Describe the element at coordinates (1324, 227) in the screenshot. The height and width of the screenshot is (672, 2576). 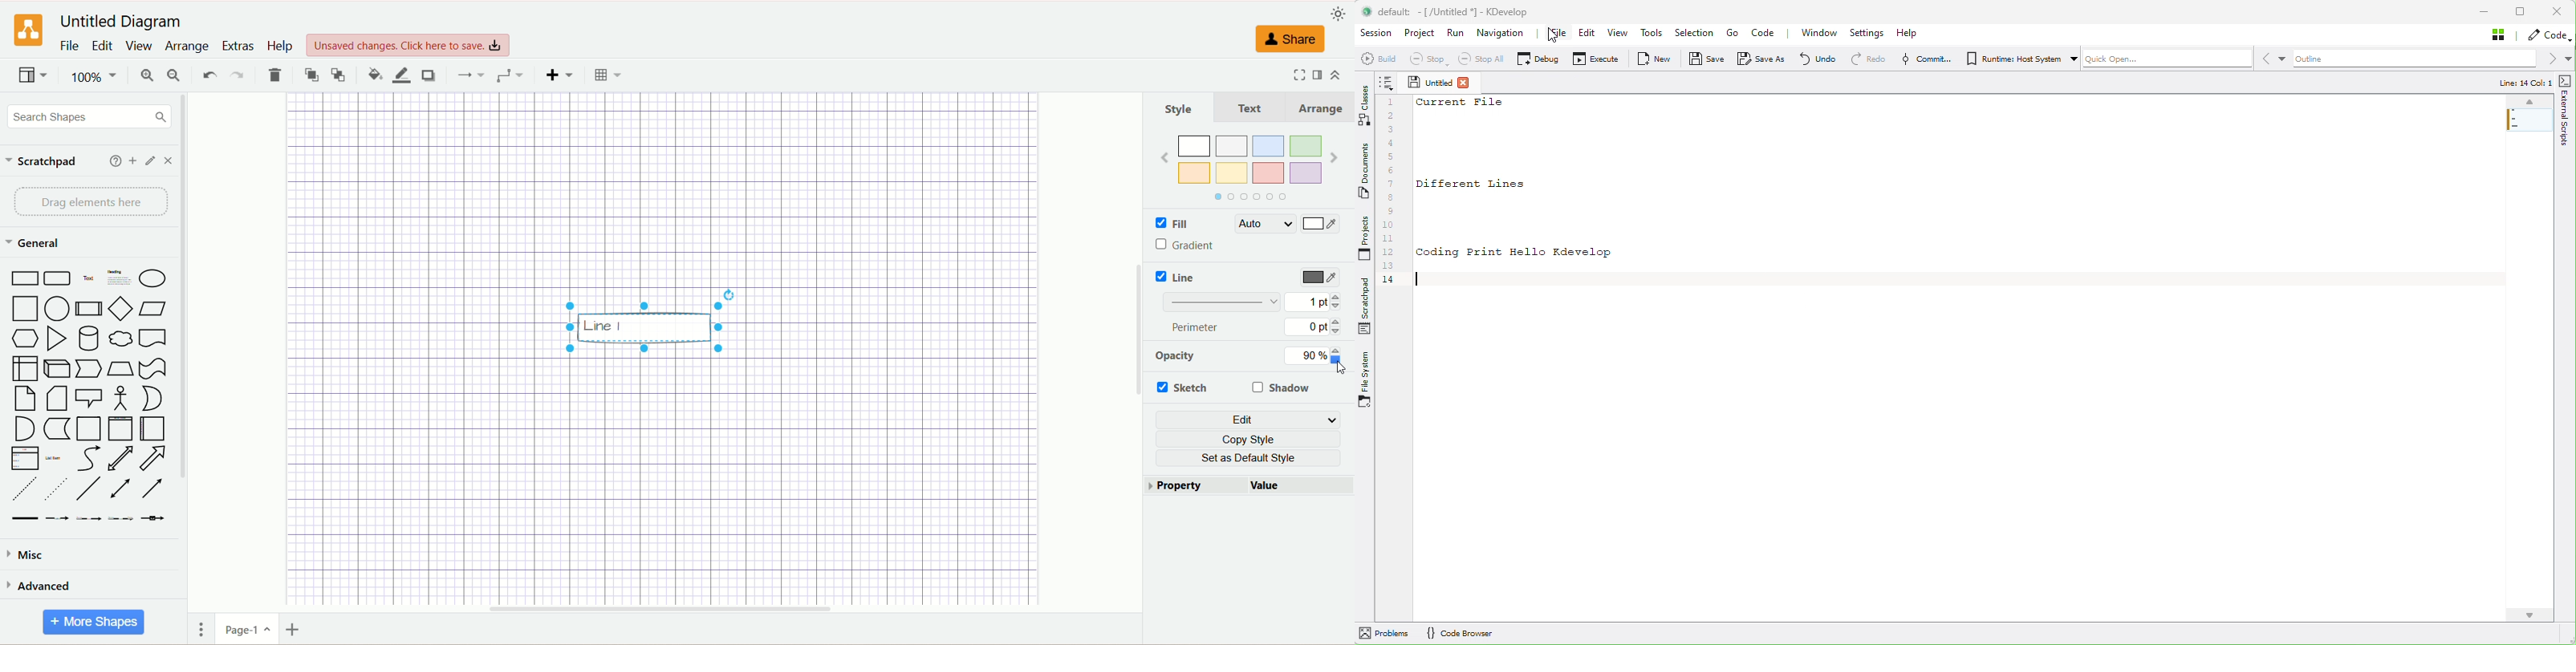
I see `Color` at that location.